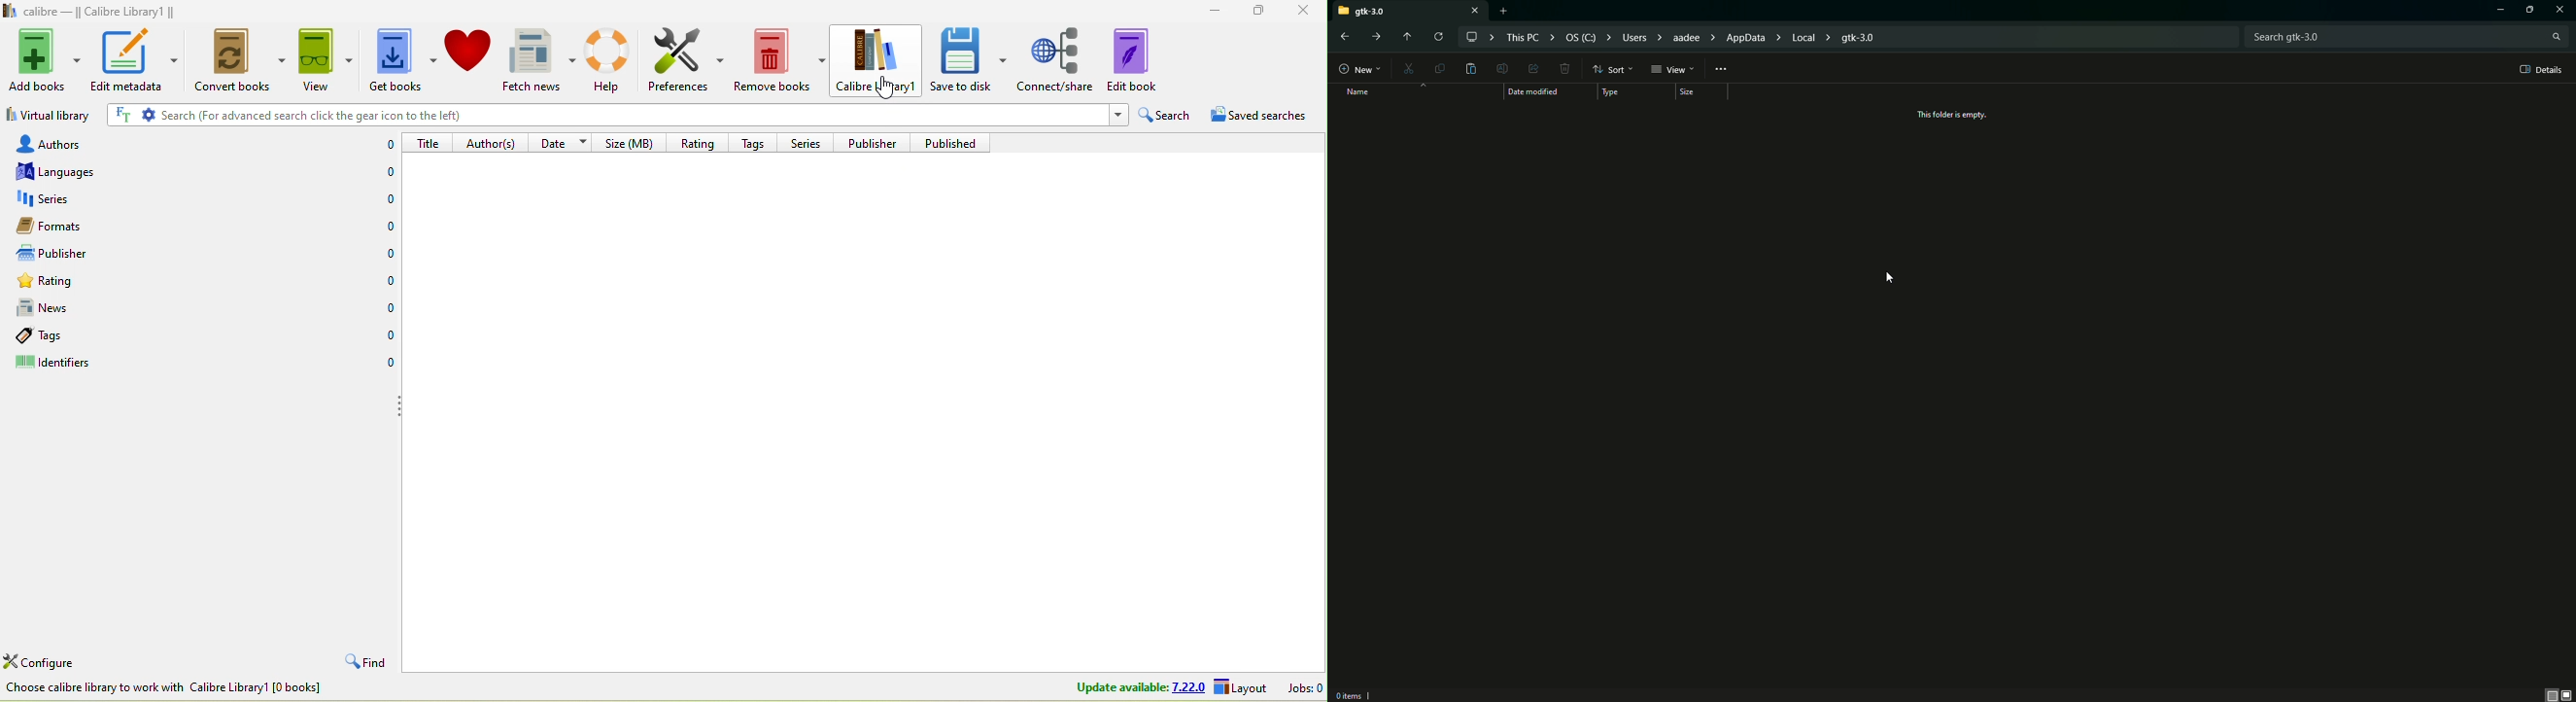 The height and width of the screenshot is (728, 2576). Describe the element at coordinates (1342, 38) in the screenshot. I see `Back` at that location.